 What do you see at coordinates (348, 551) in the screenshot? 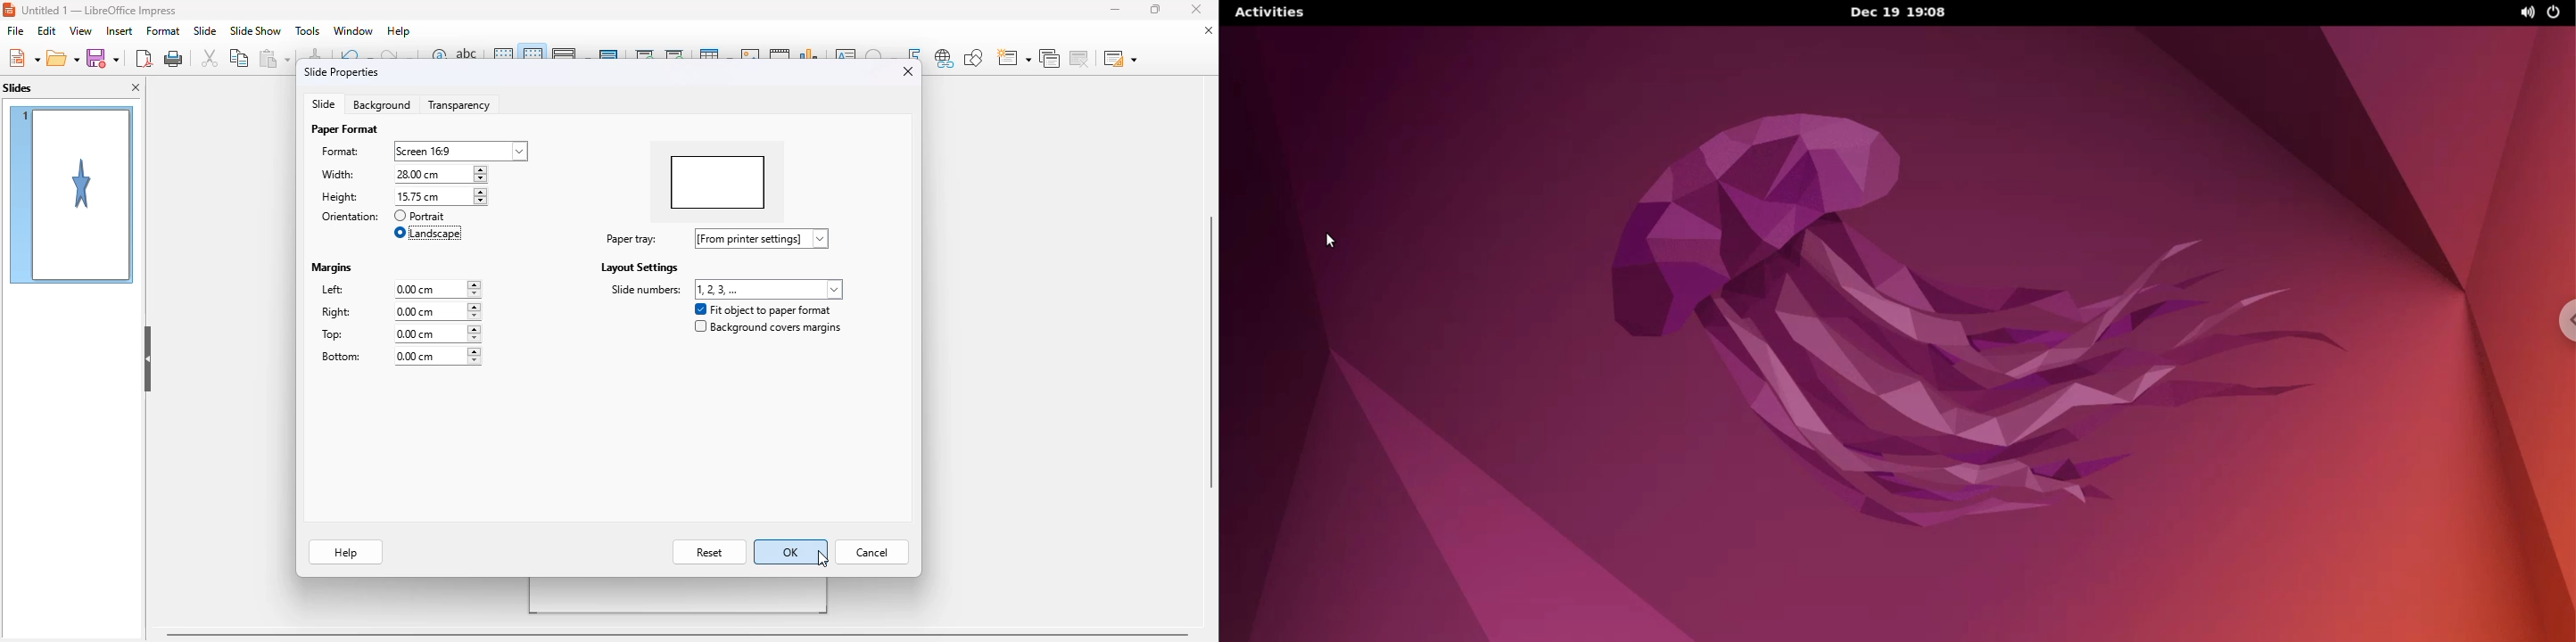
I see `help` at bounding box center [348, 551].